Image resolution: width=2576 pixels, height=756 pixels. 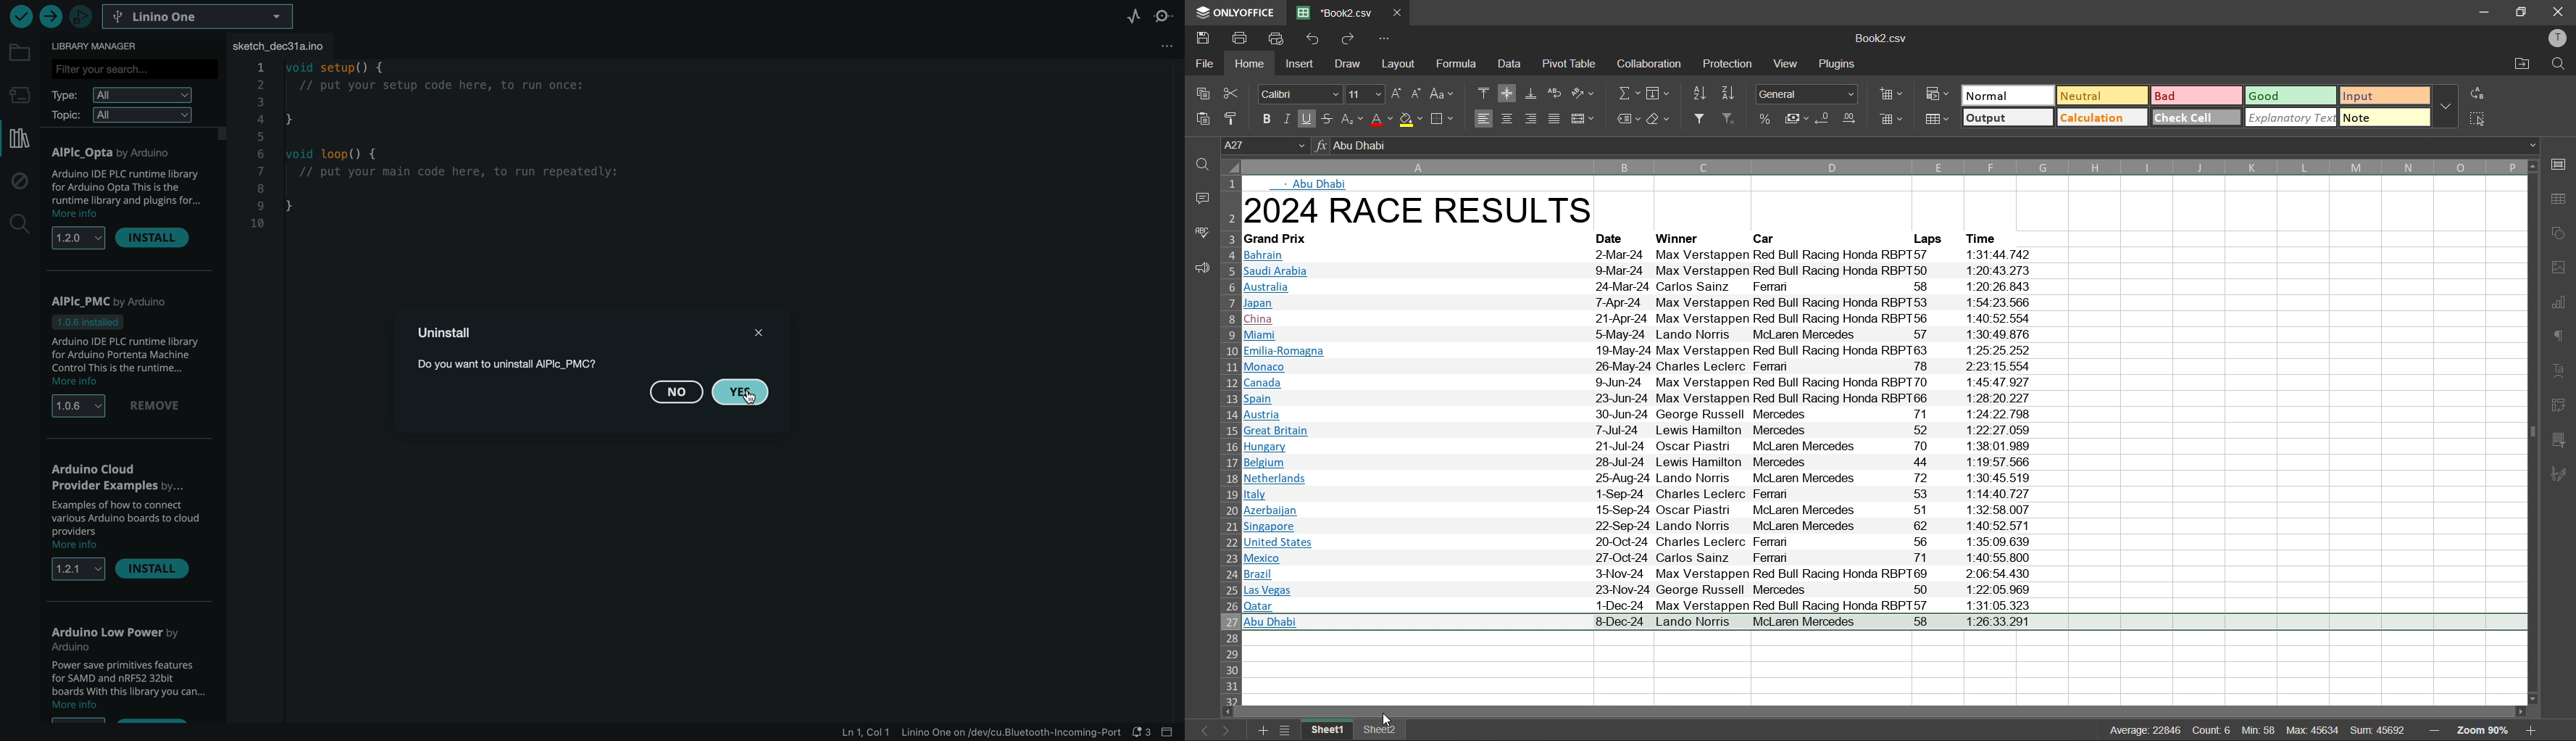 What do you see at coordinates (2292, 94) in the screenshot?
I see `good` at bounding box center [2292, 94].